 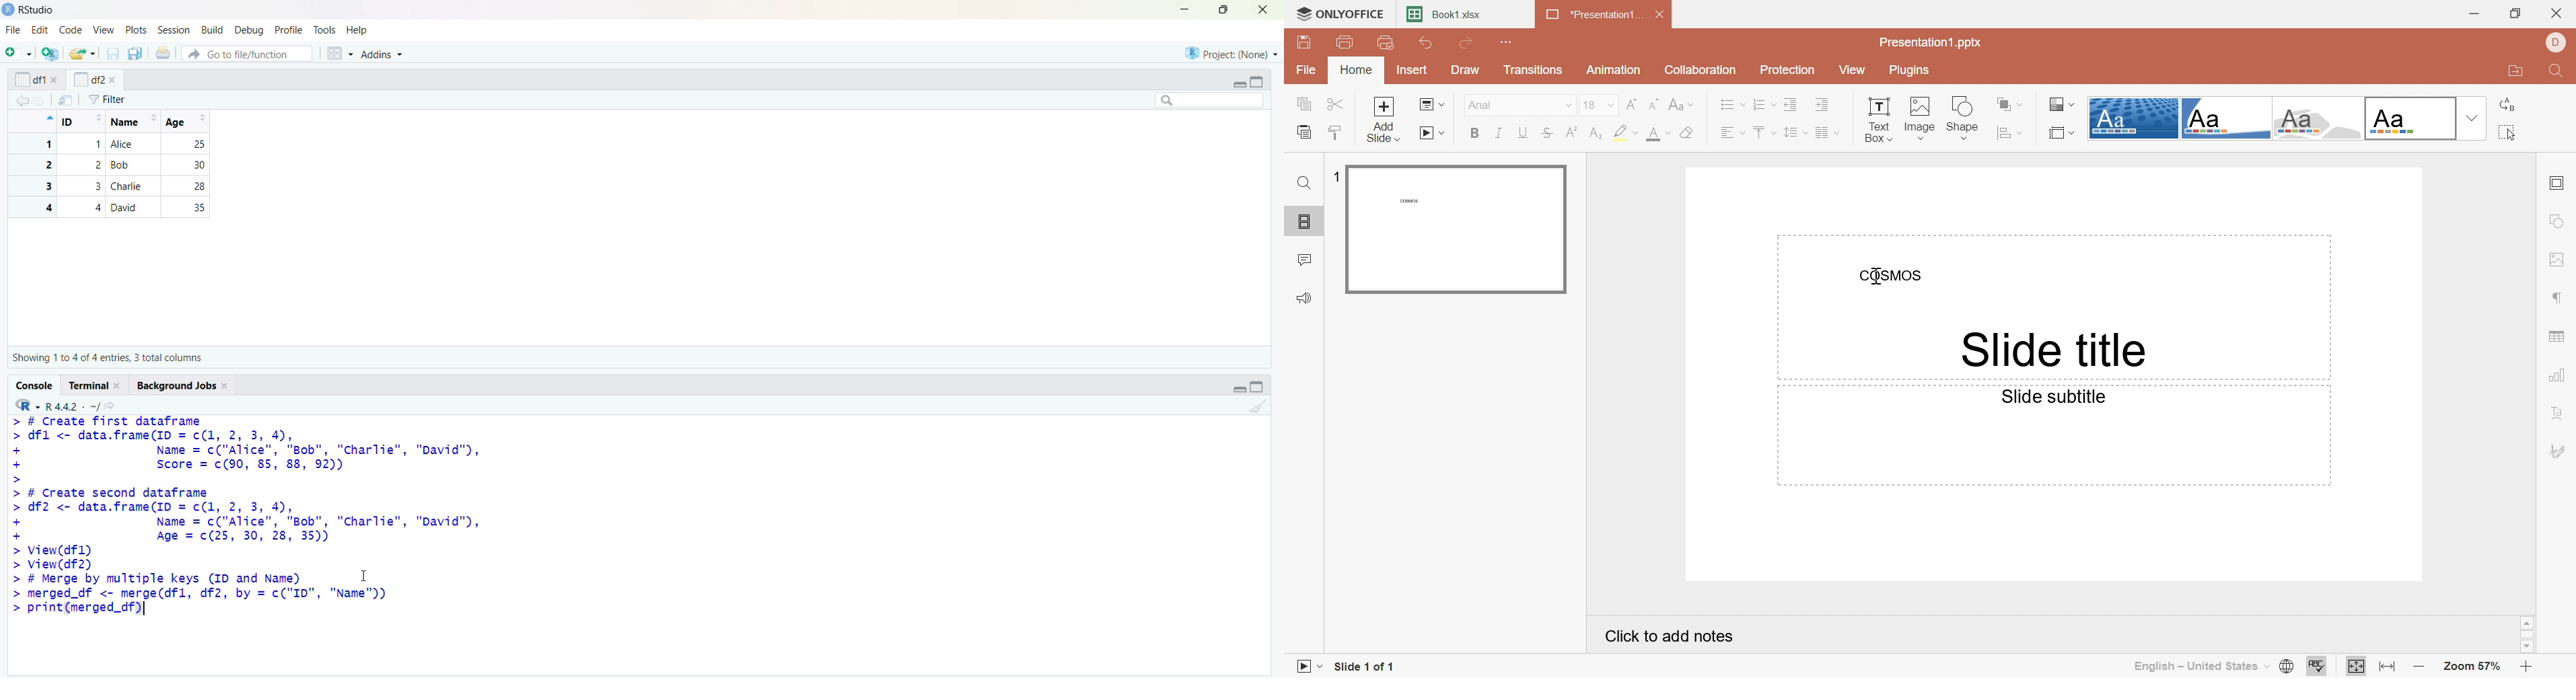 I want to click on close, so click(x=119, y=386).